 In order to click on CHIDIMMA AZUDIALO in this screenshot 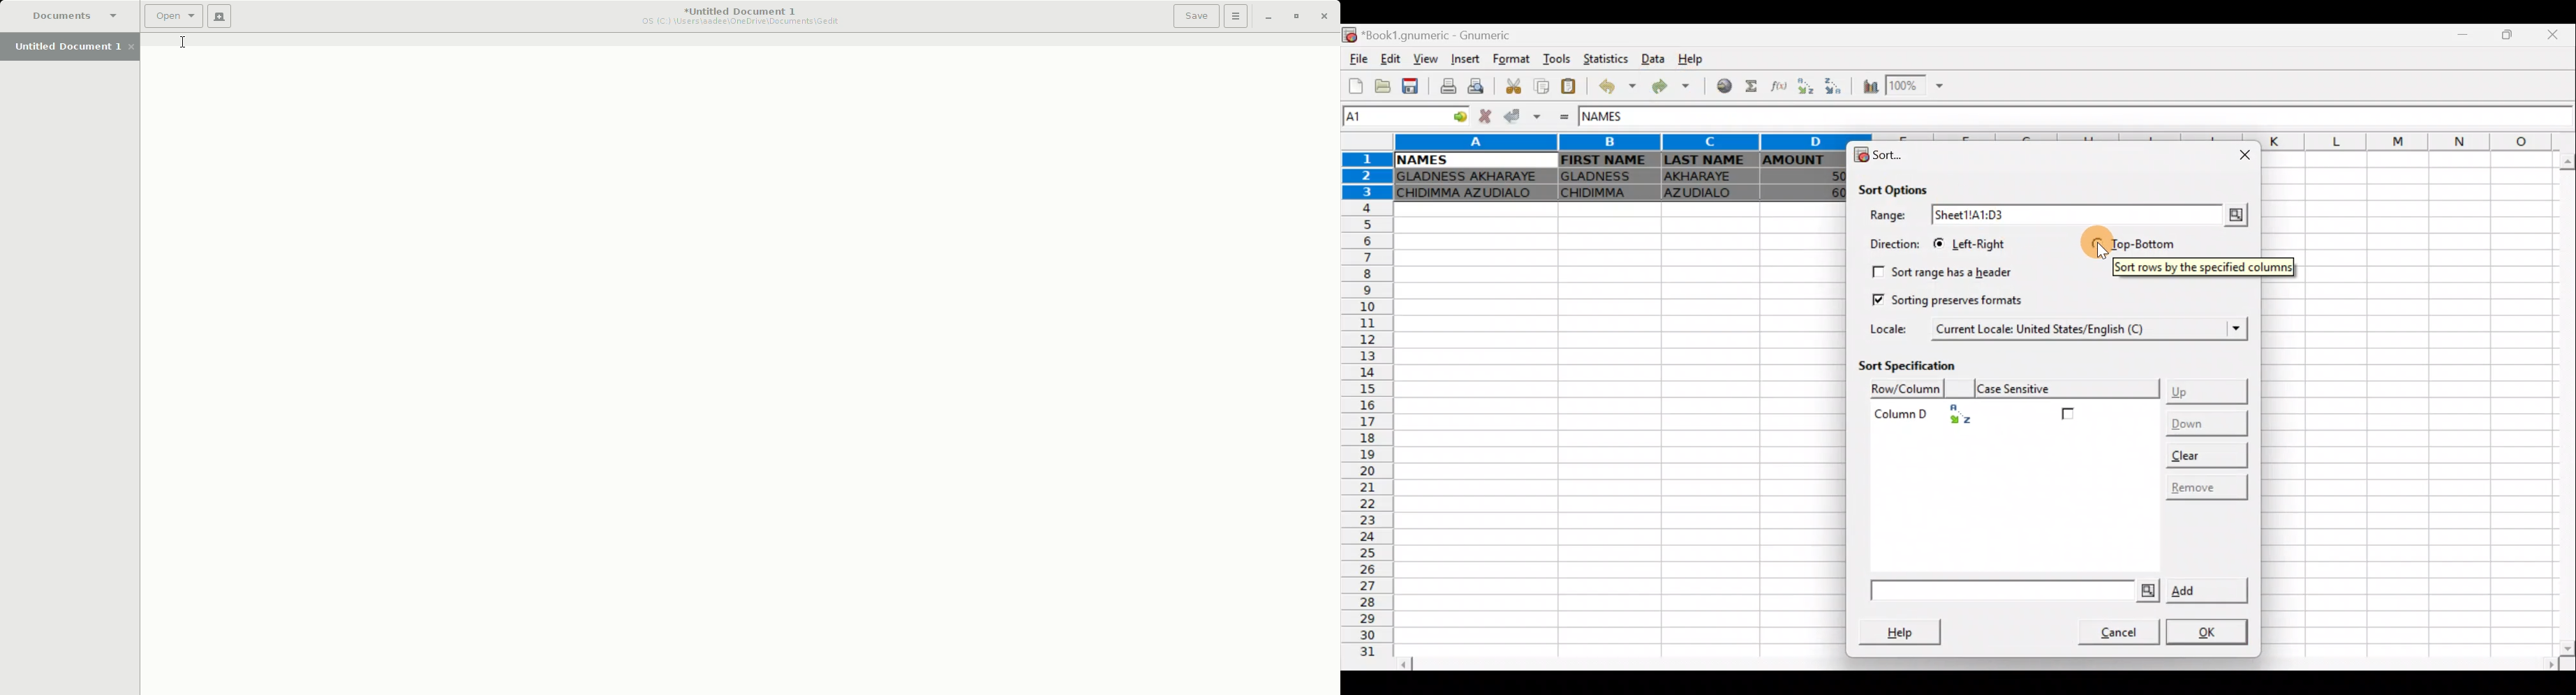, I will do `click(1470, 194)`.